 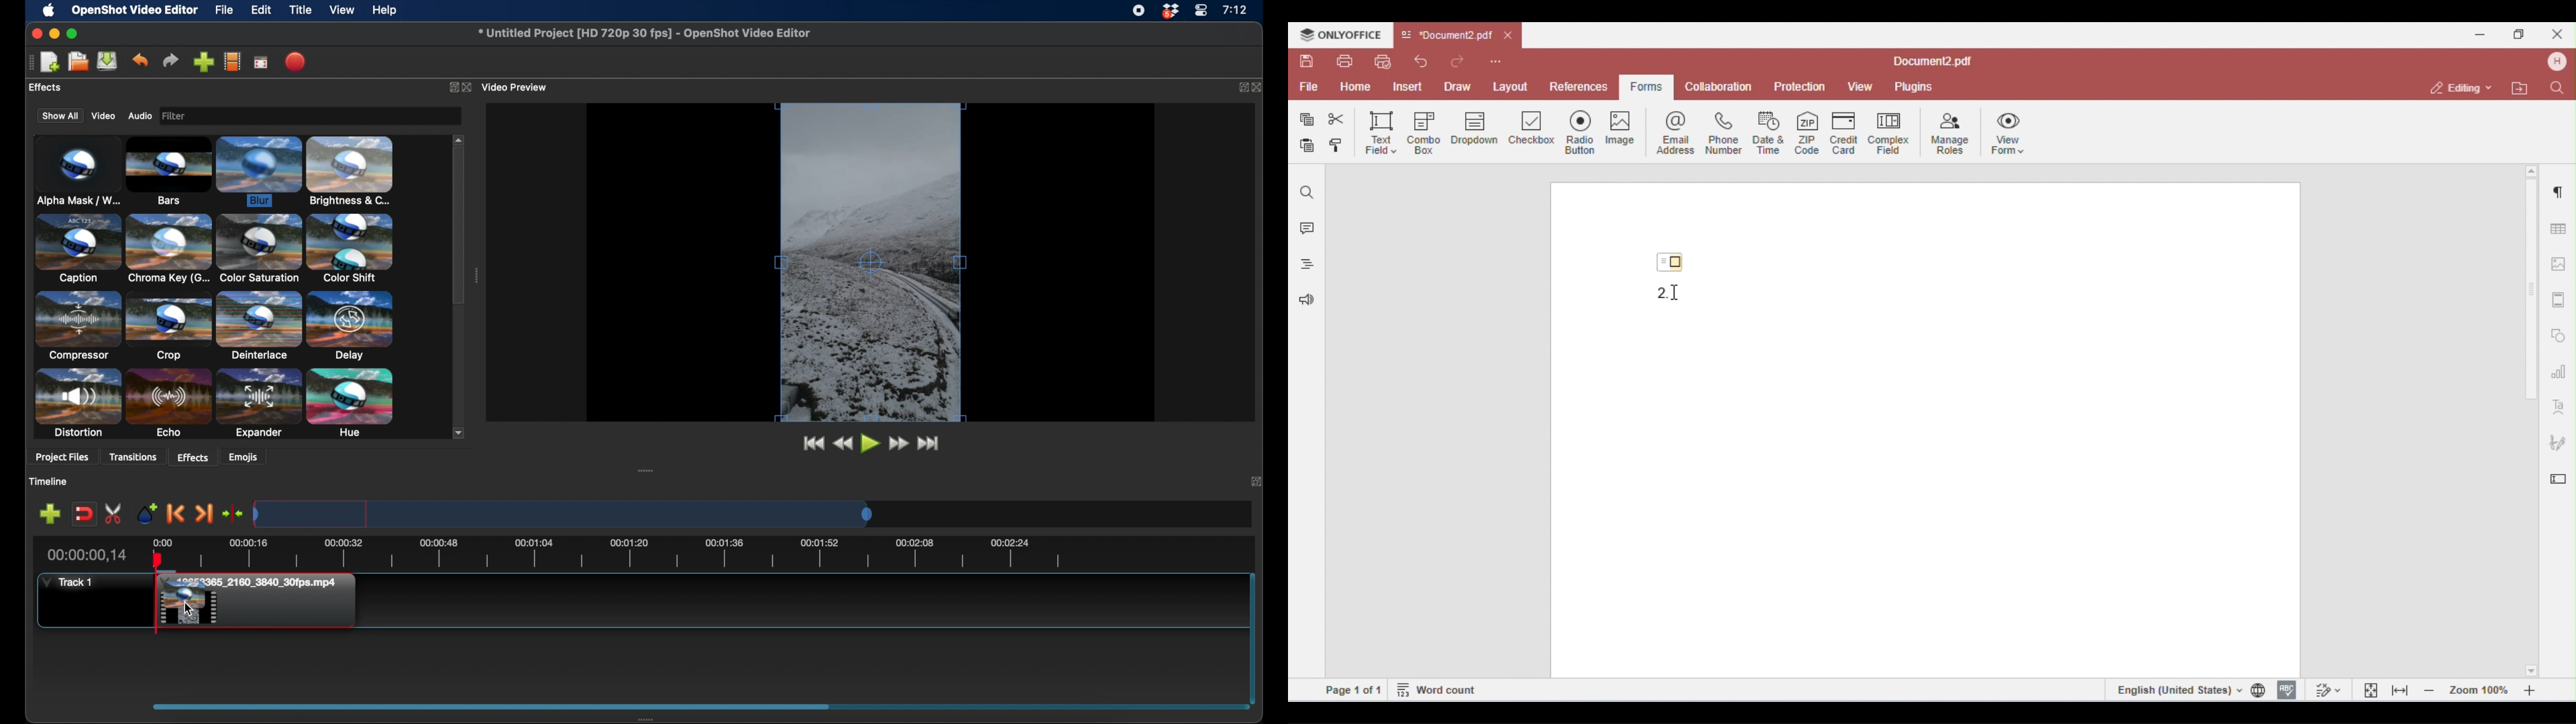 What do you see at coordinates (224, 9) in the screenshot?
I see `file` at bounding box center [224, 9].